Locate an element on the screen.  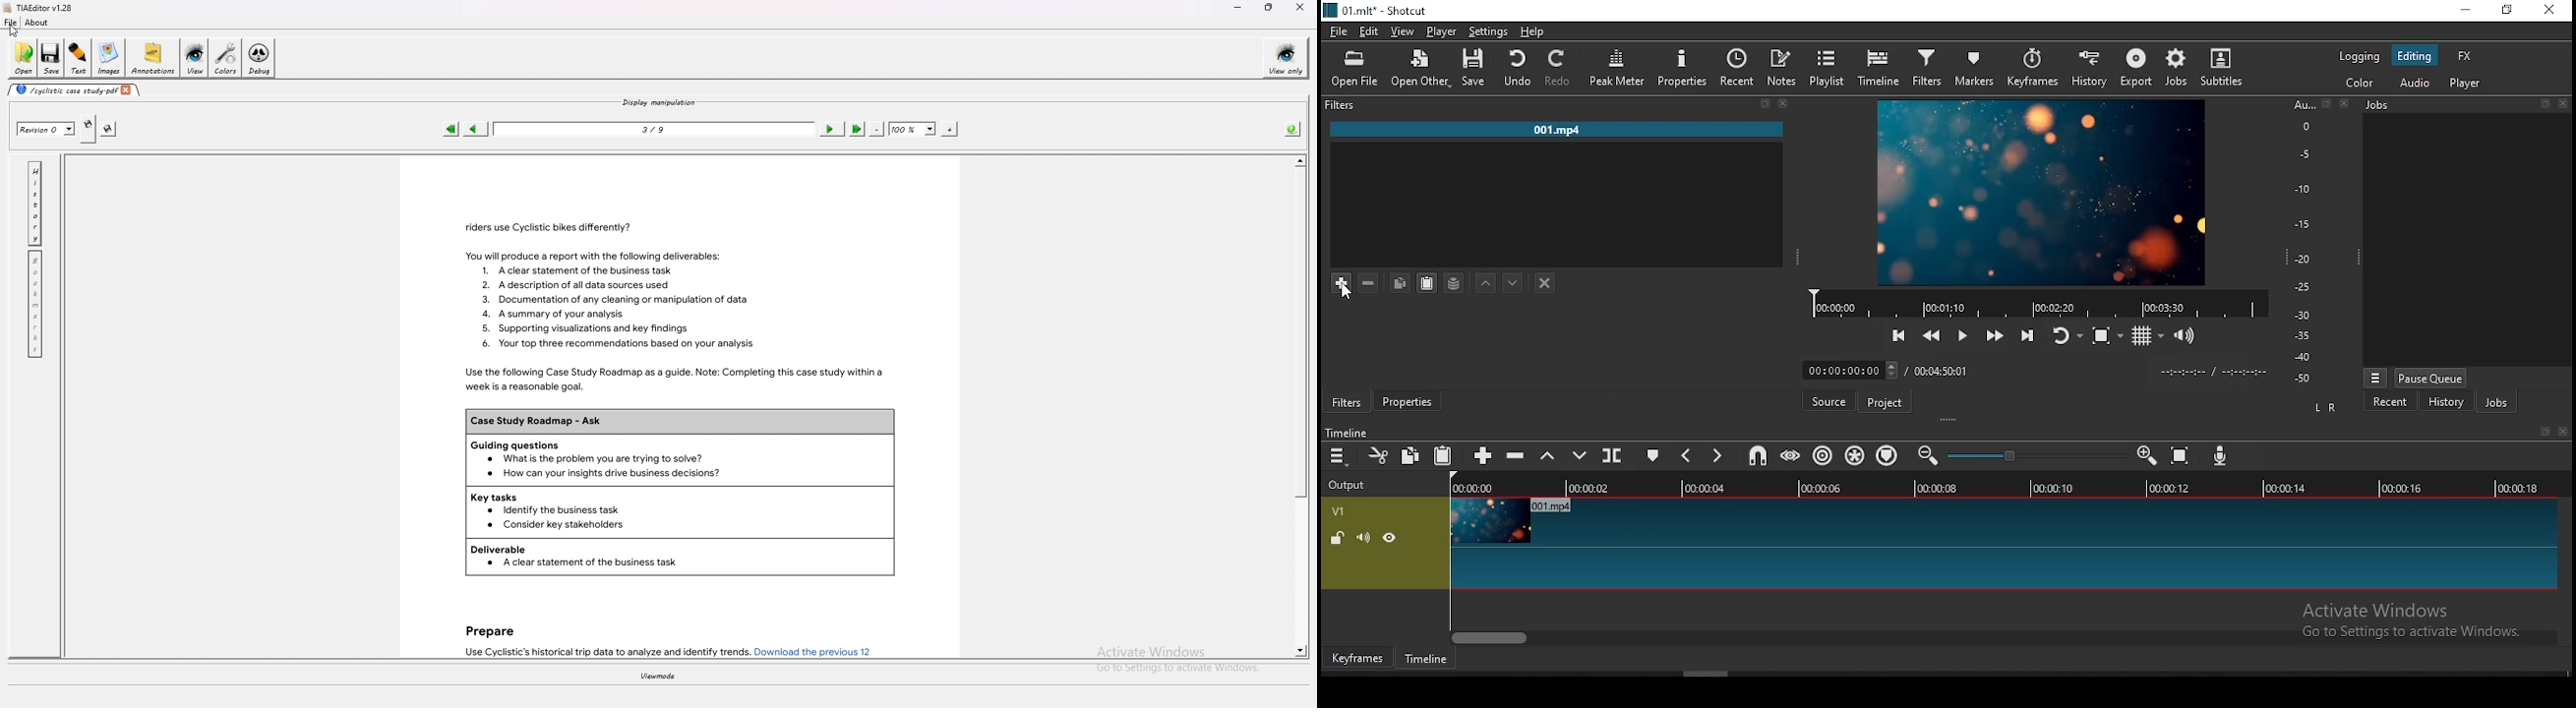
play quickly forwards is located at coordinates (1989, 334).